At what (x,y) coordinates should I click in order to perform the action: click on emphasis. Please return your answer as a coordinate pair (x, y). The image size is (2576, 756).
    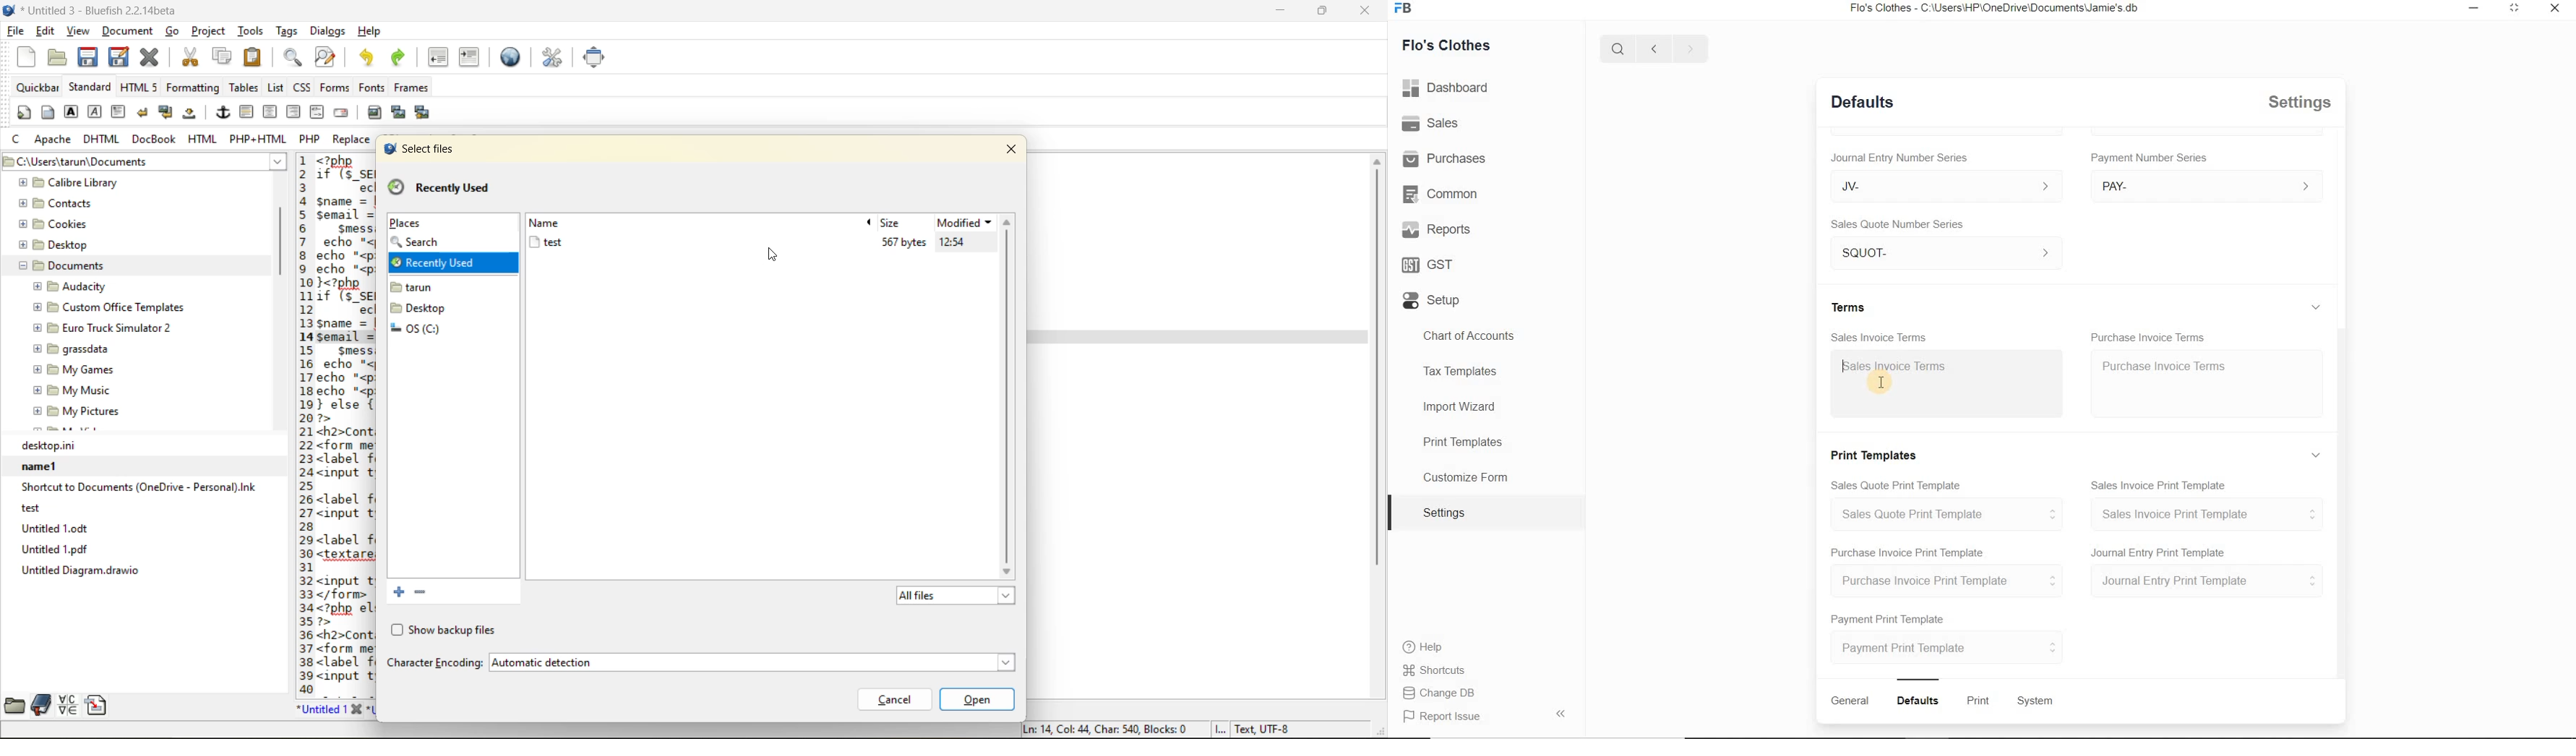
    Looking at the image, I should click on (95, 112).